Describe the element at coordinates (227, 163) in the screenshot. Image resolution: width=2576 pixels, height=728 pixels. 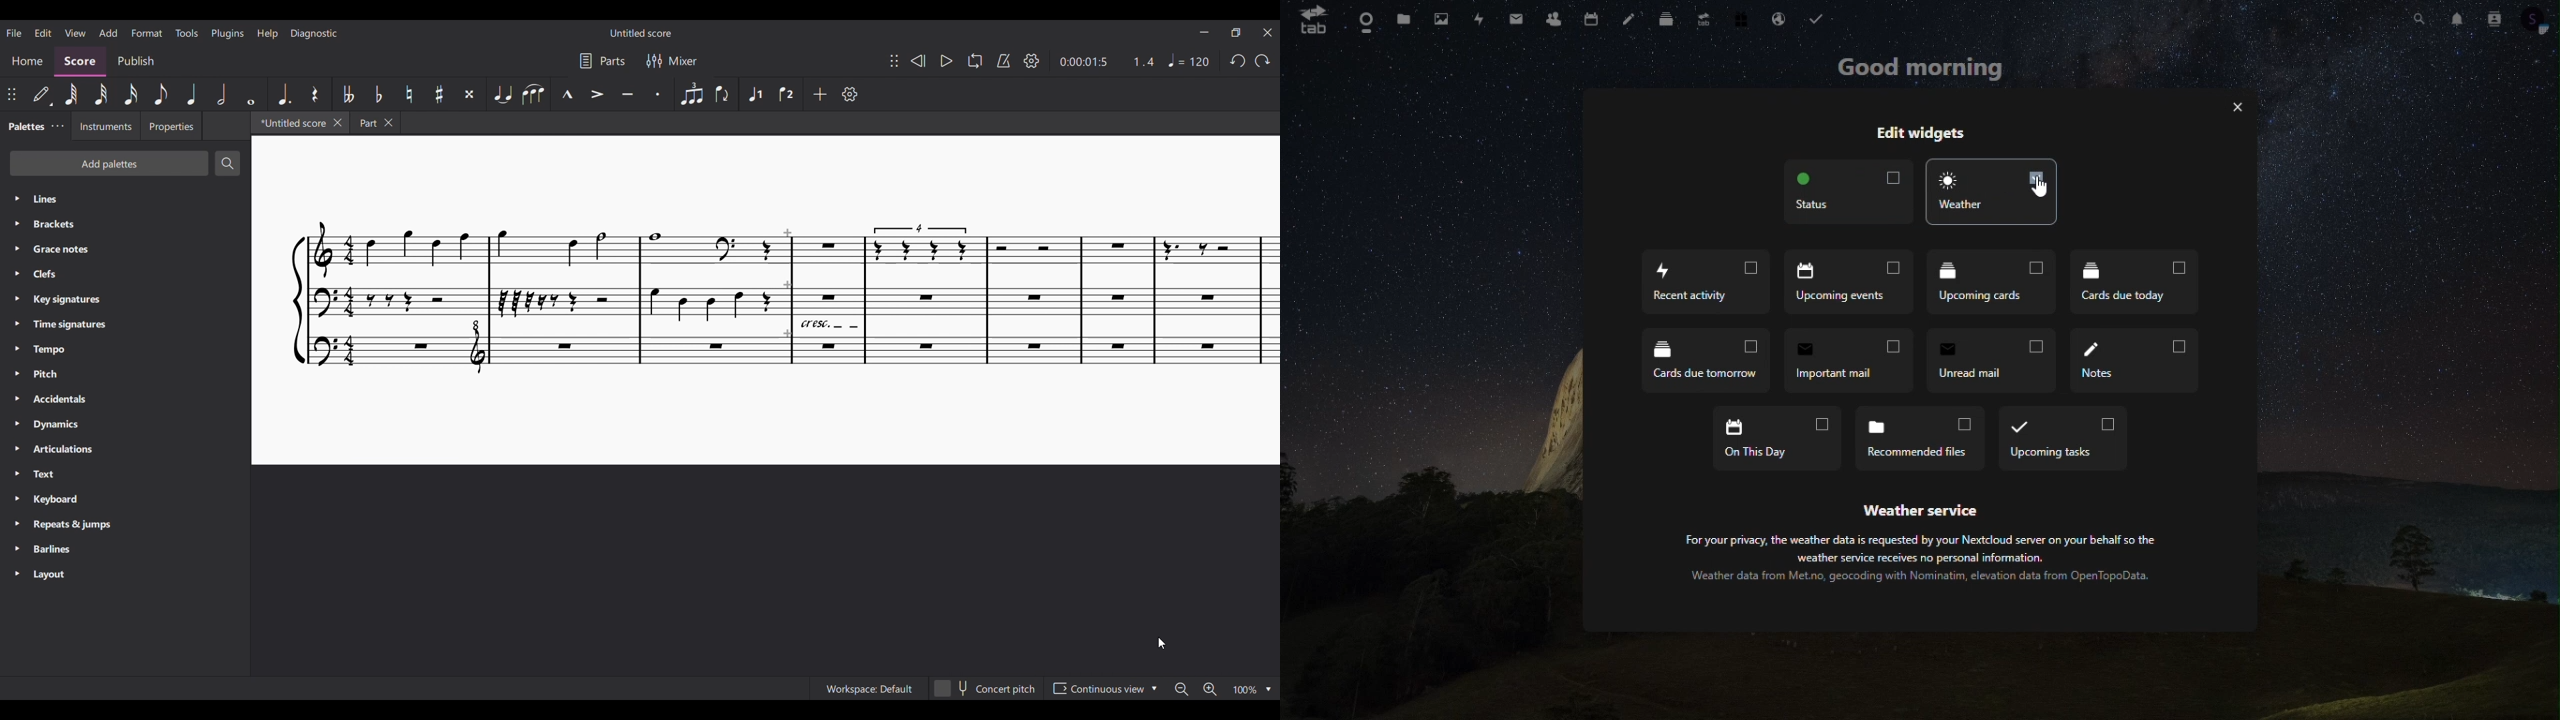
I see `Search palette` at that location.